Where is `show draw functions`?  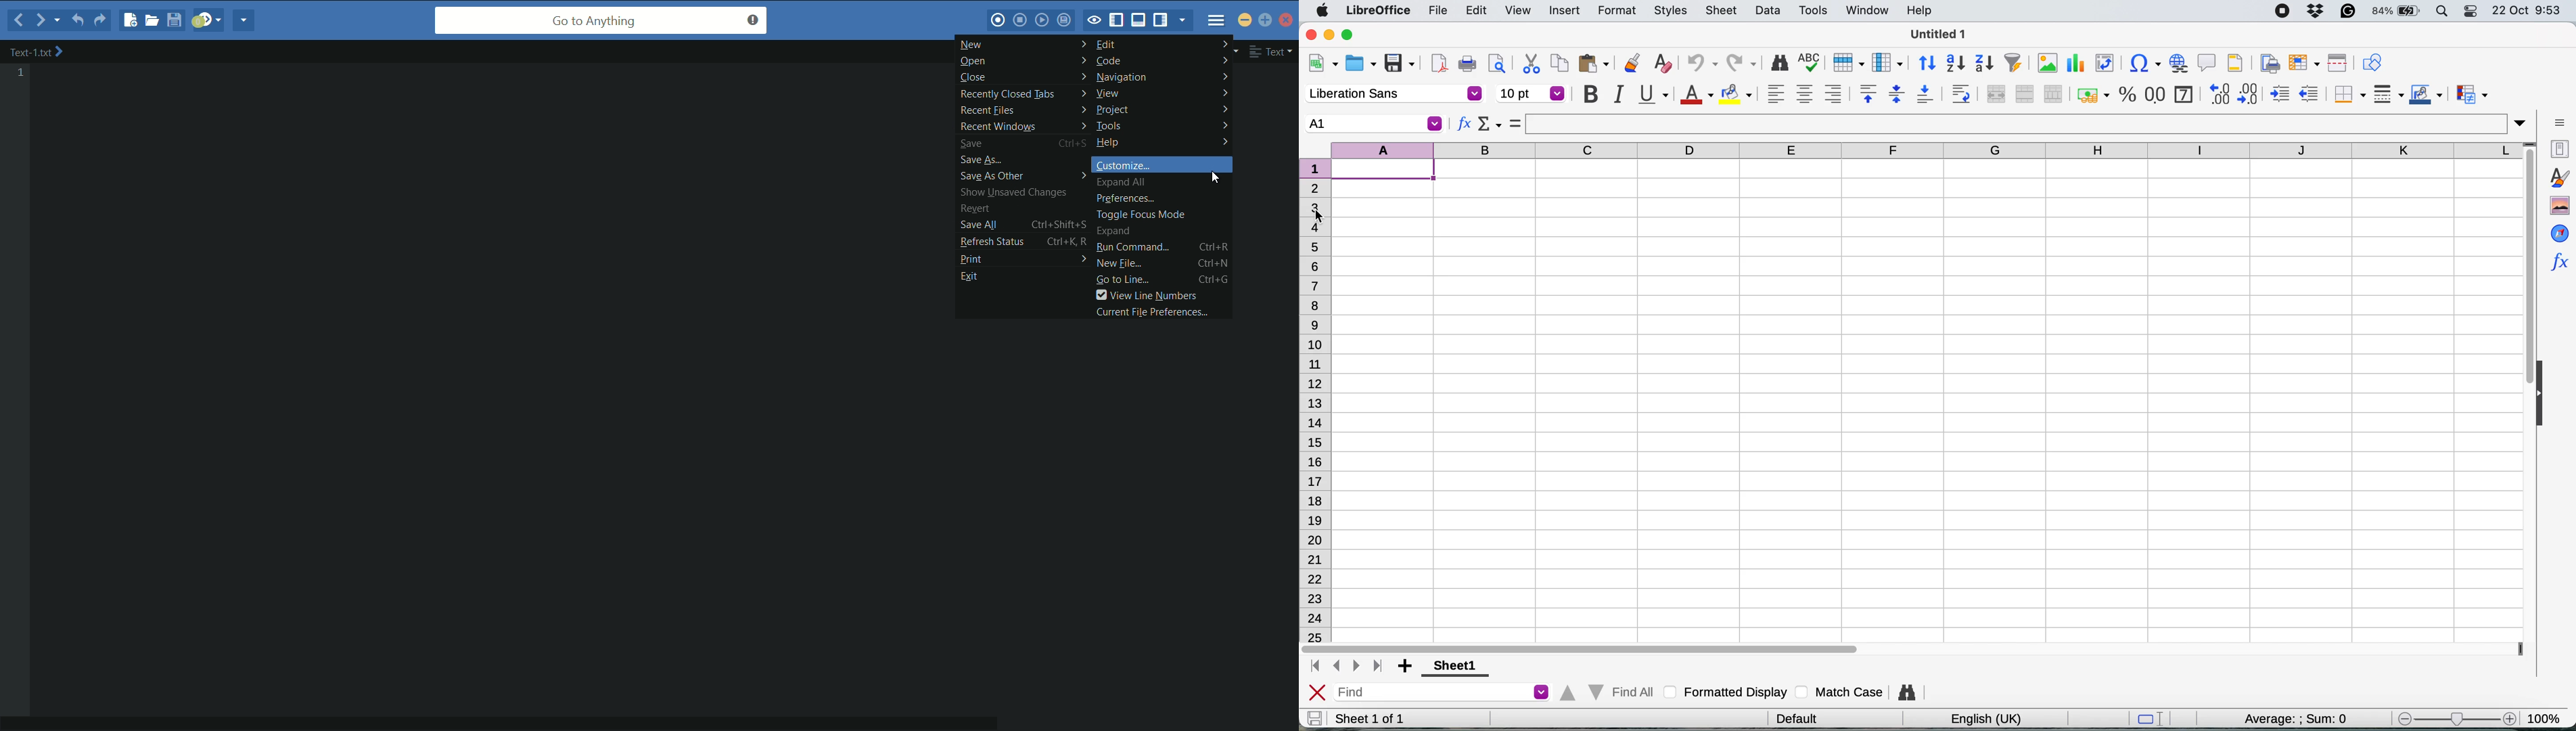 show draw functions is located at coordinates (2372, 61).